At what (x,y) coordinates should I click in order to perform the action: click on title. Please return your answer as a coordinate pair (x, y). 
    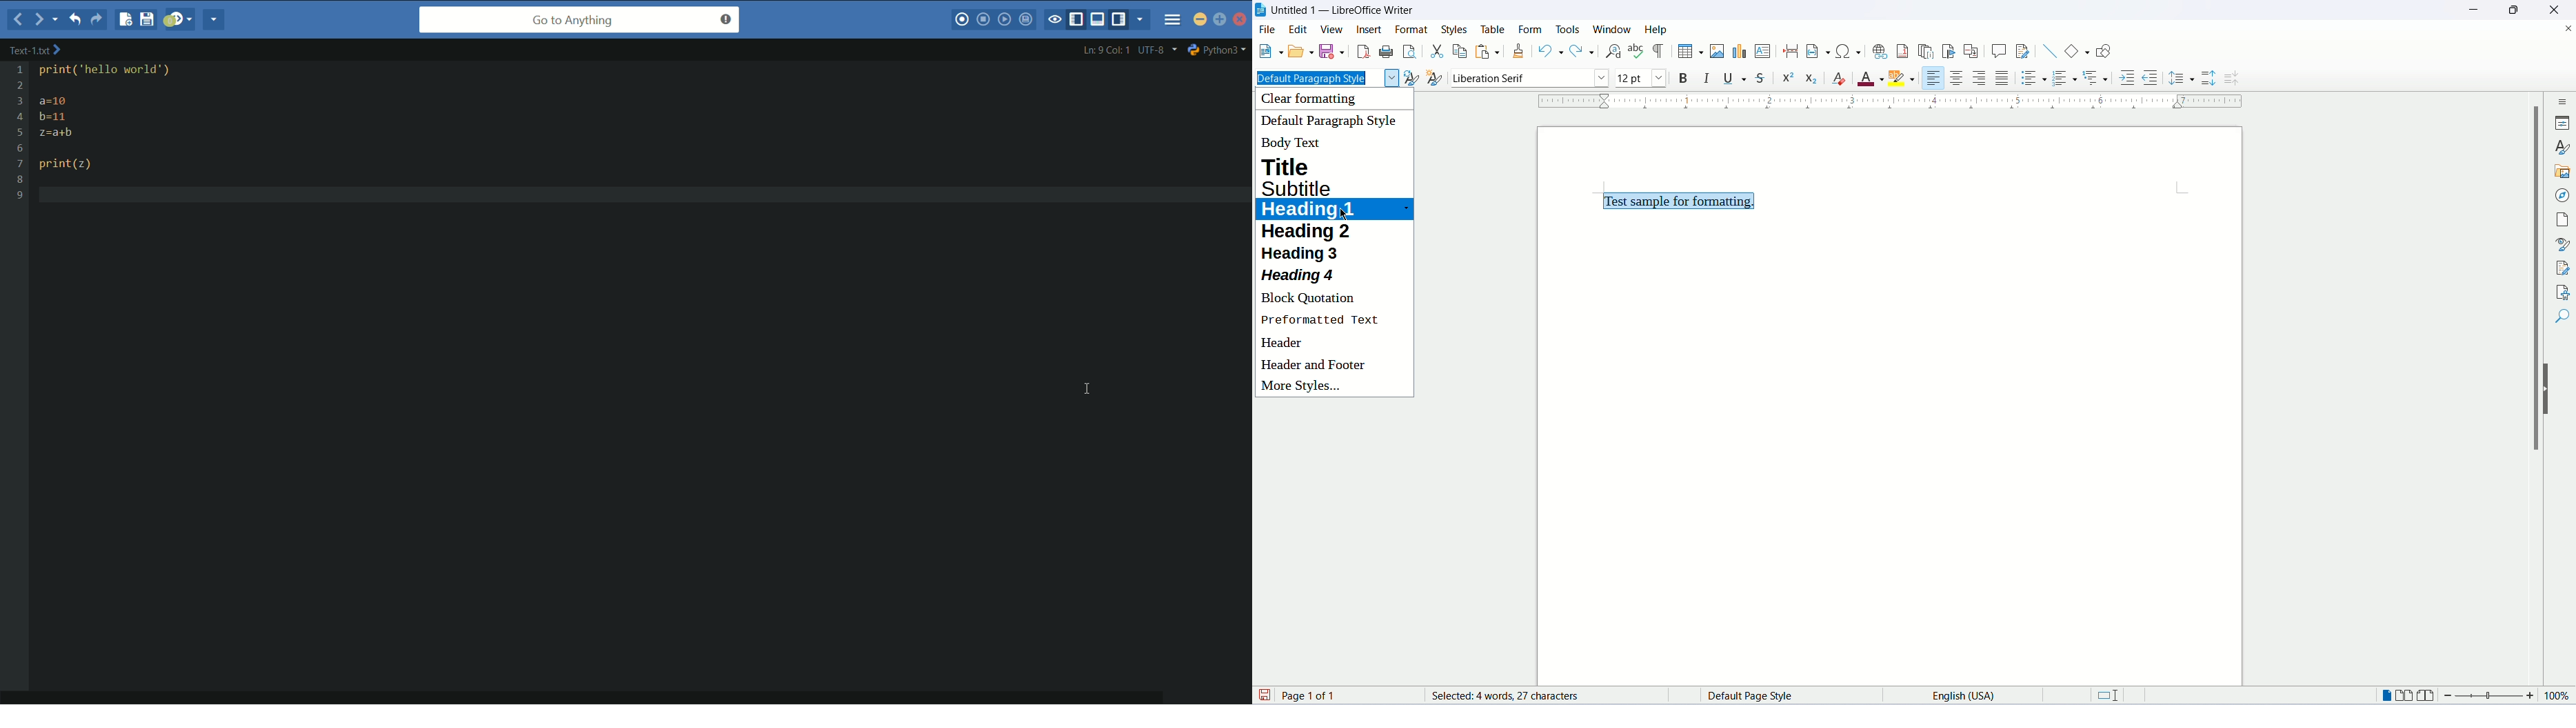
    Looking at the image, I should click on (1345, 11).